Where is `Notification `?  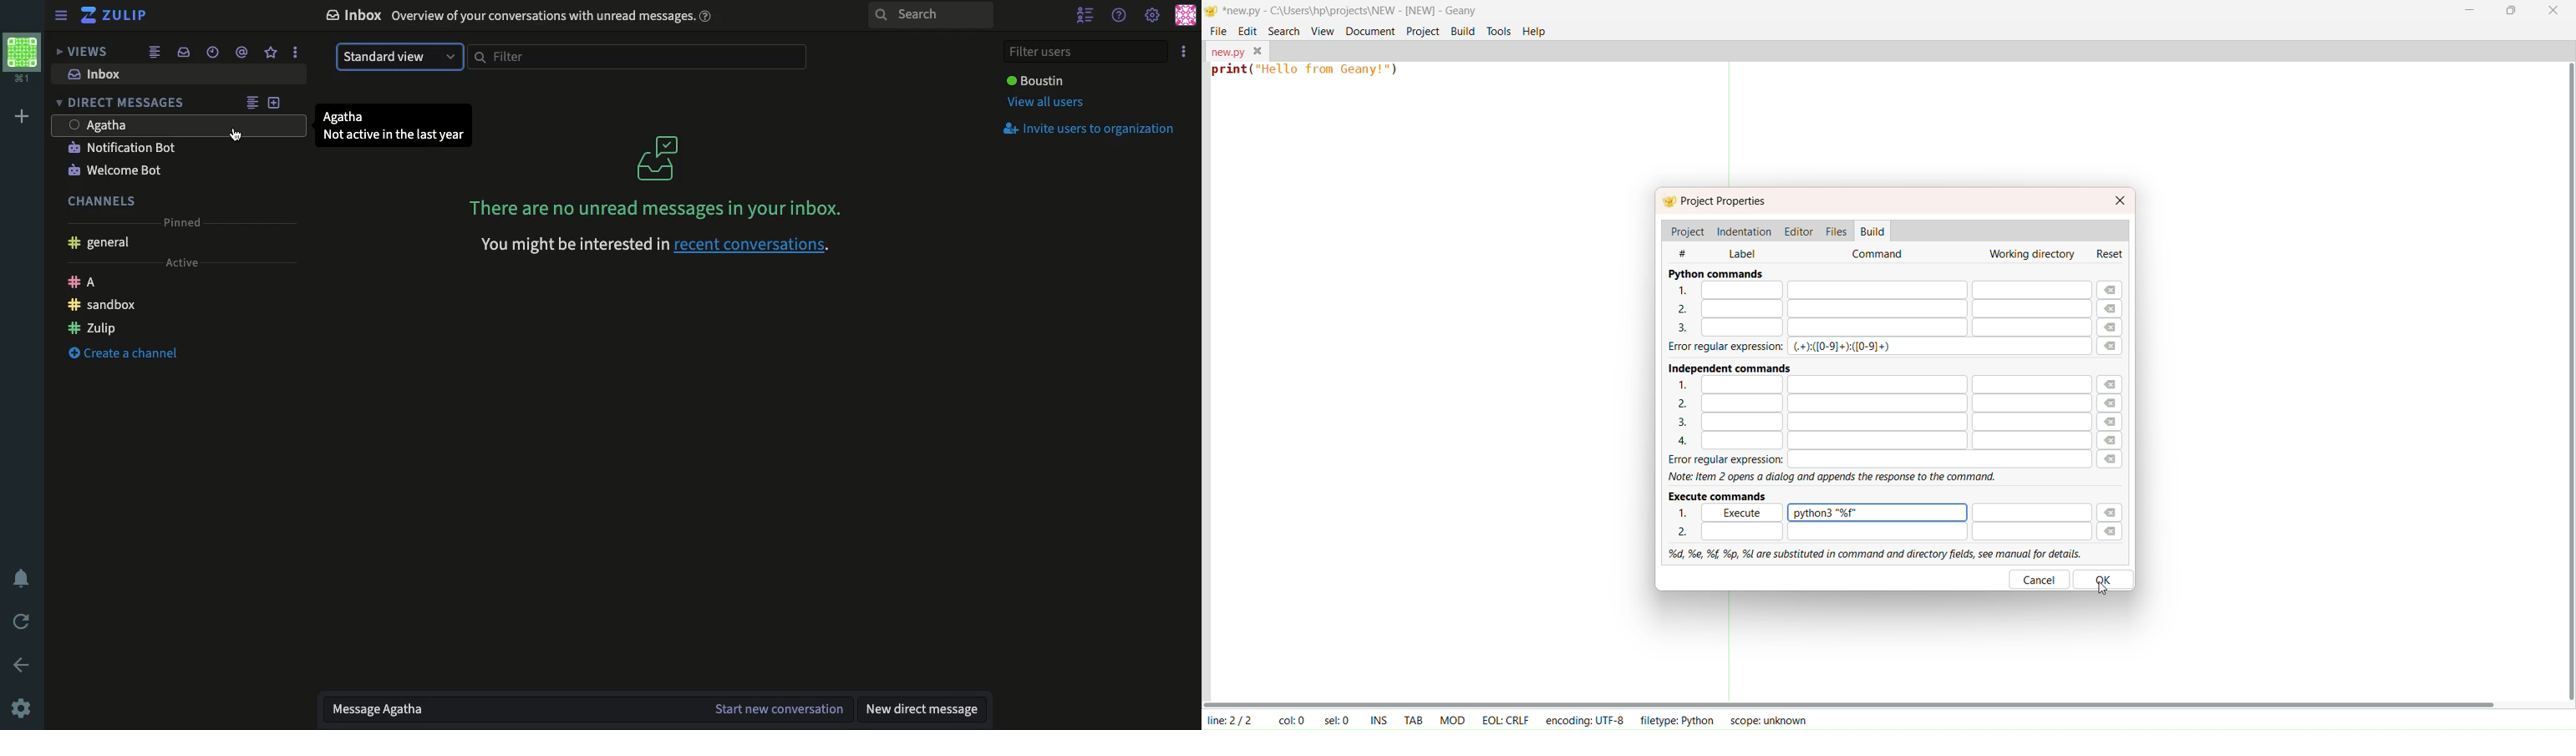
Notification  is located at coordinates (122, 147).